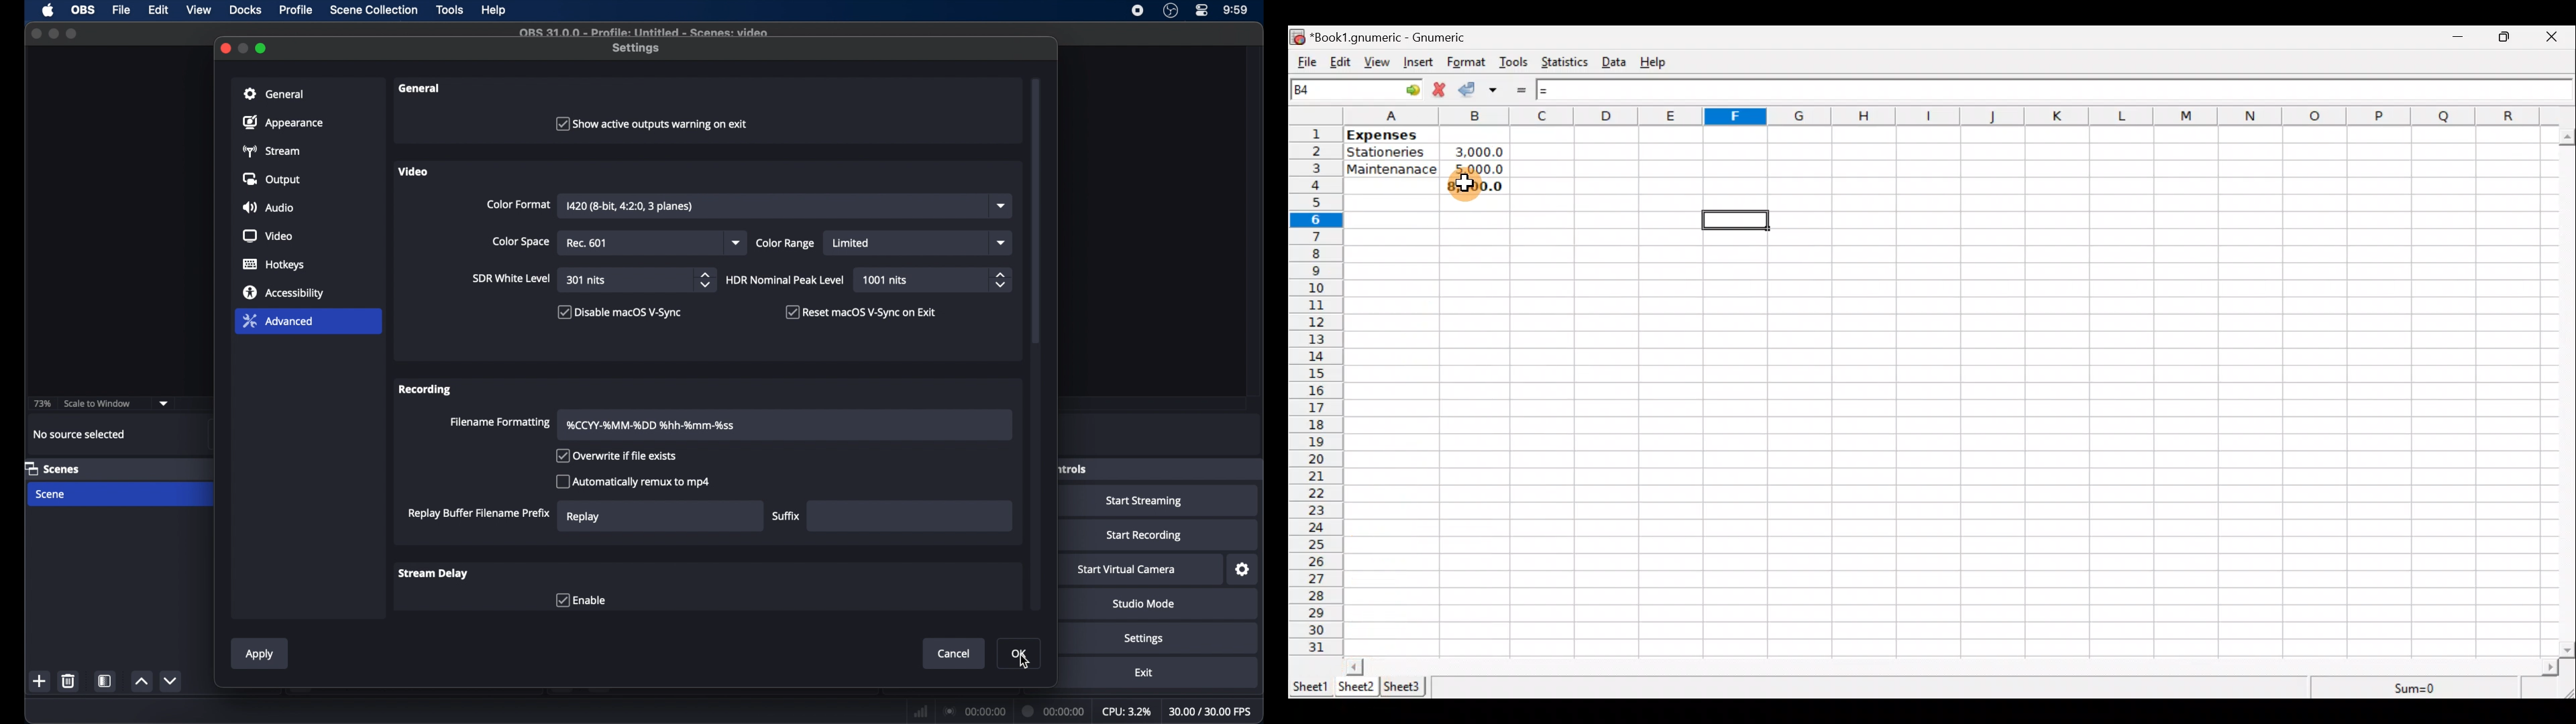 This screenshot has width=2576, height=728. I want to click on suffix, so click(786, 516).